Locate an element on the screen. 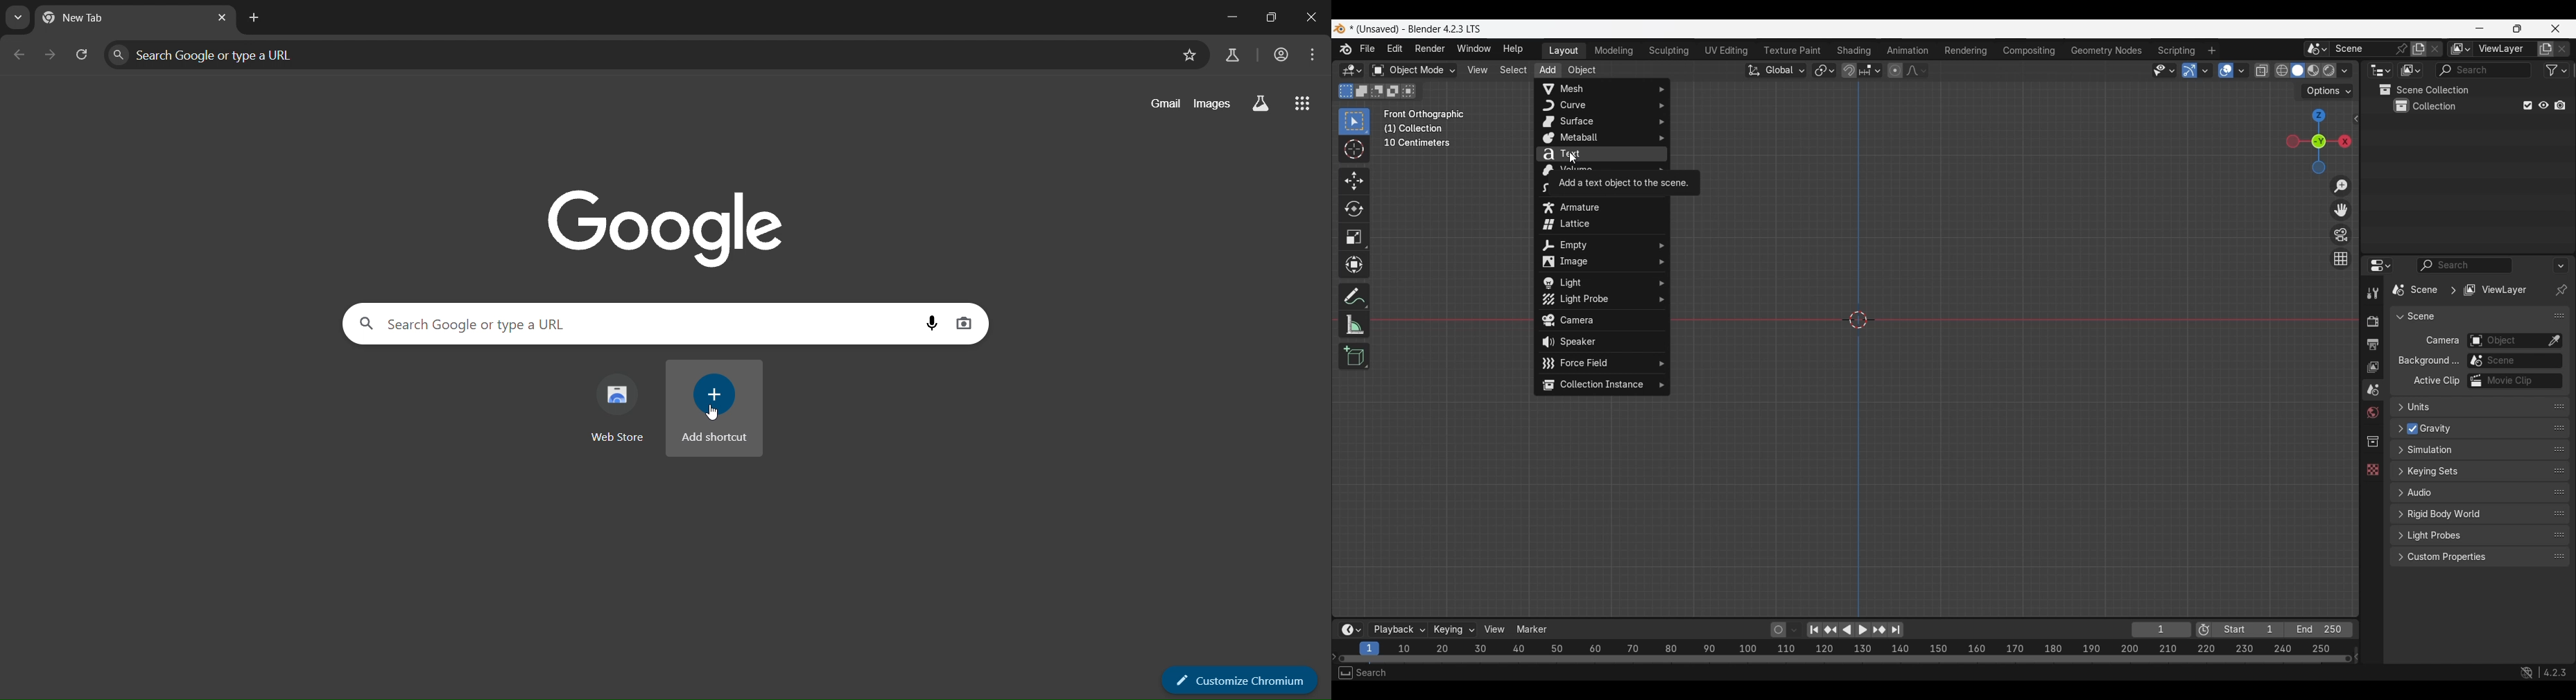  search google or type a URL is located at coordinates (635, 324).